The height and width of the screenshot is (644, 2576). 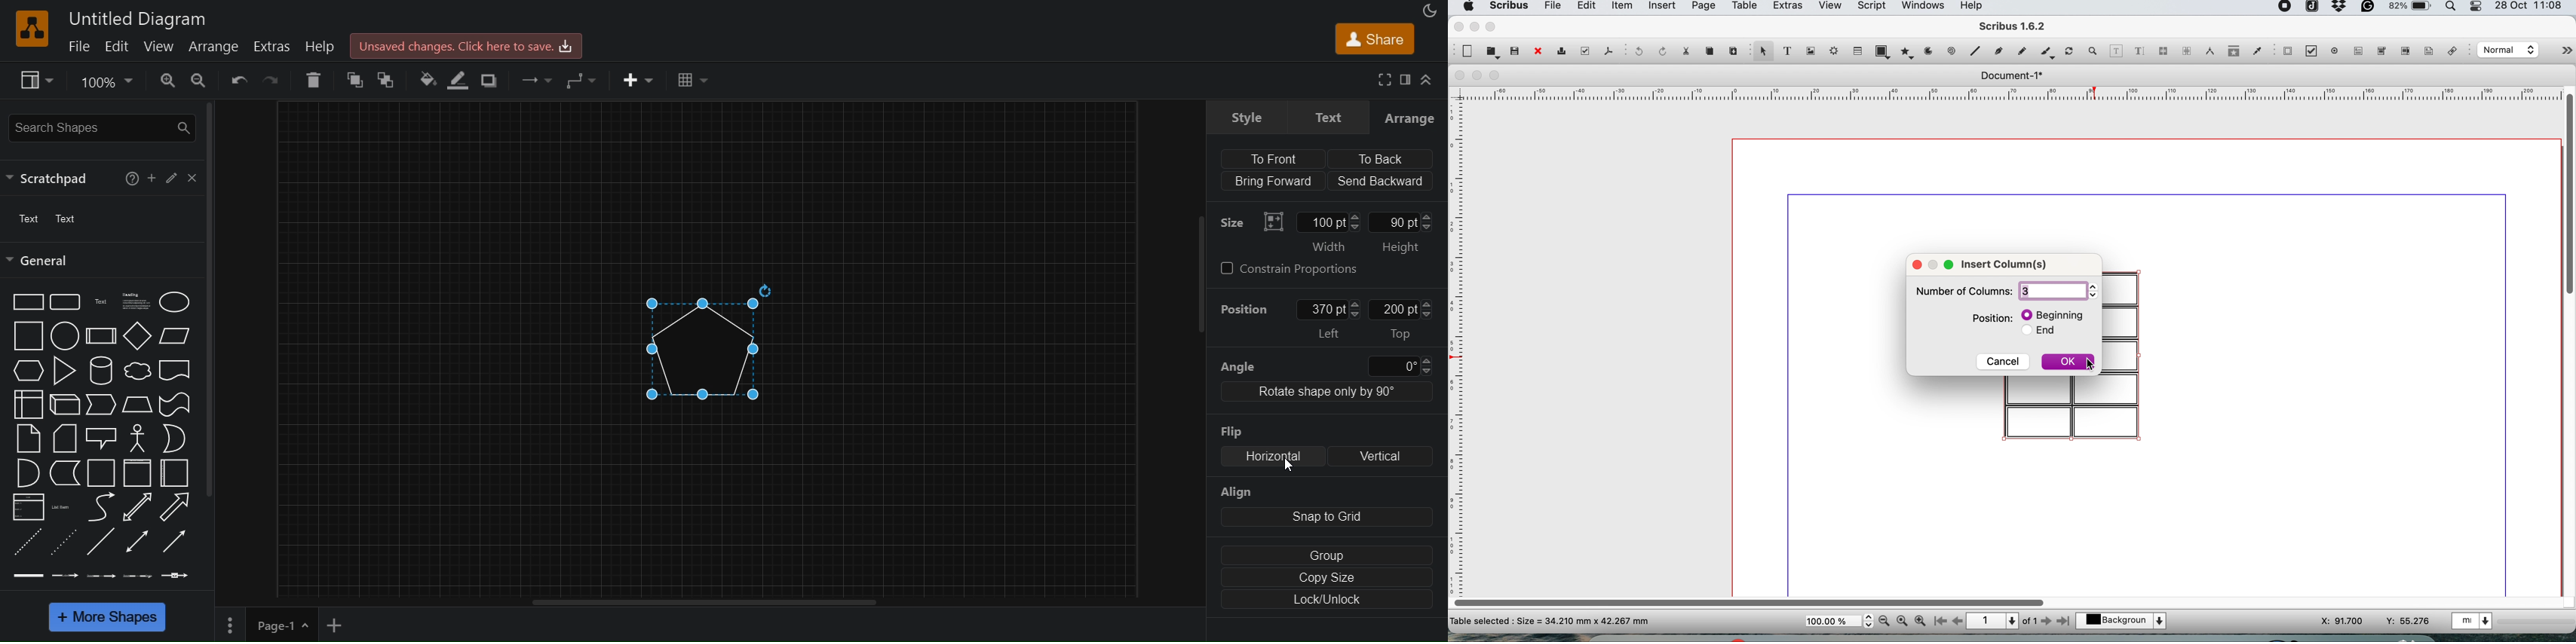 What do you see at coordinates (136, 20) in the screenshot?
I see `Untitled diagram - project title` at bounding box center [136, 20].